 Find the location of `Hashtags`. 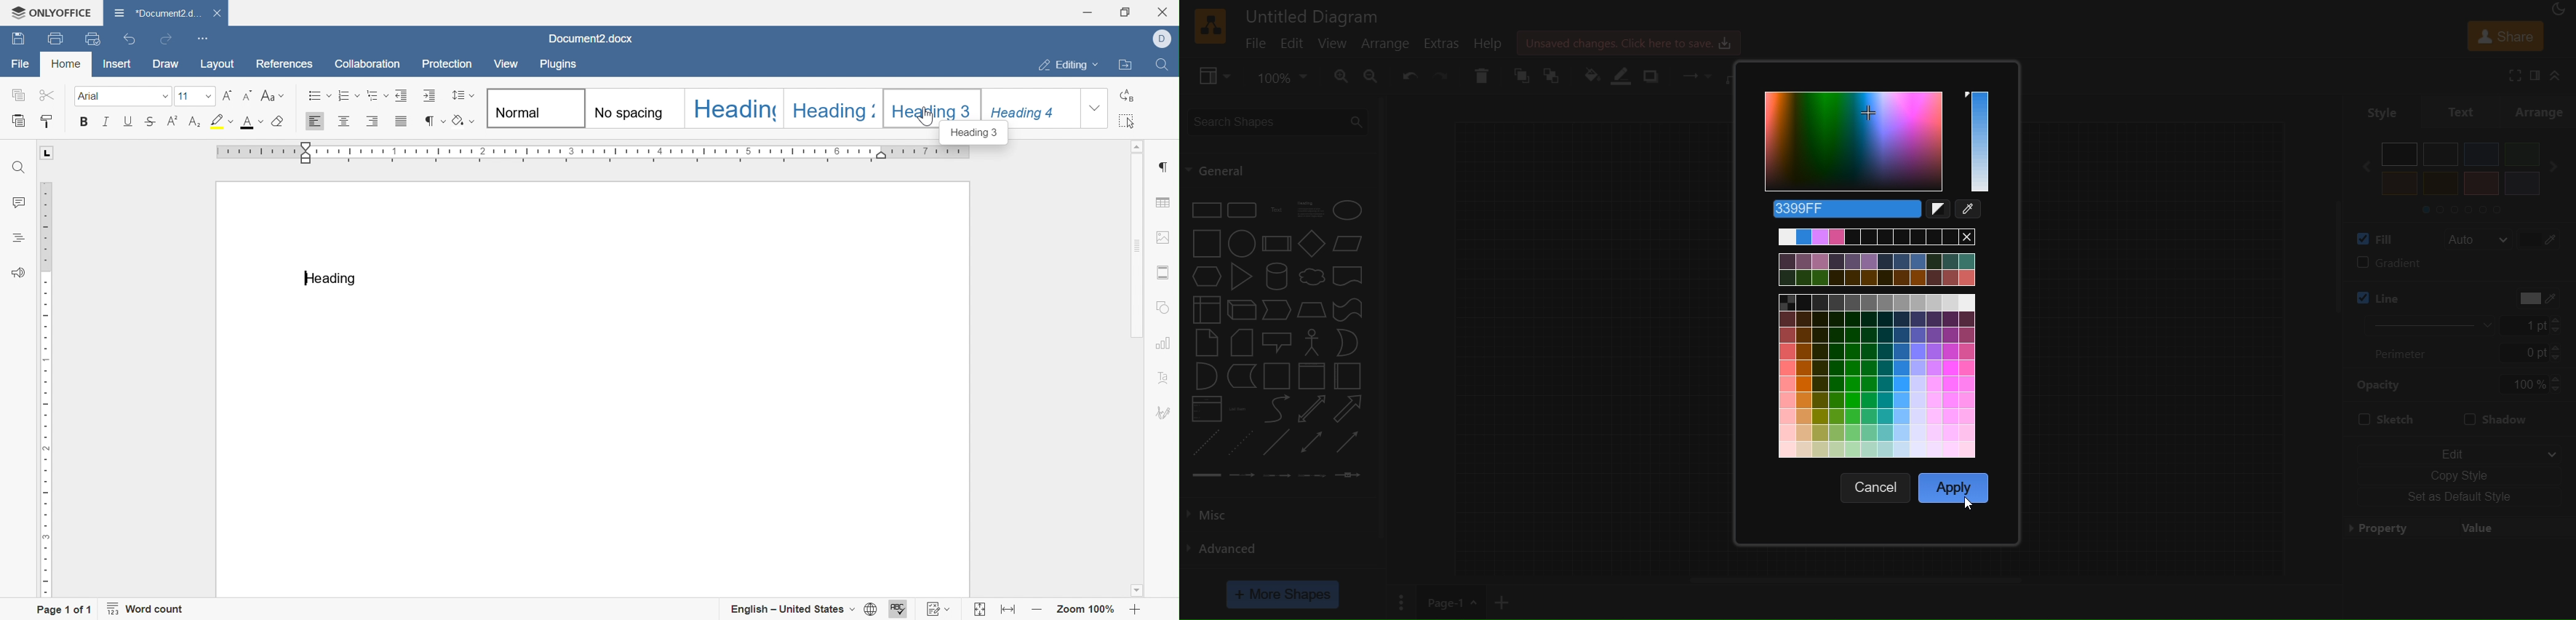

Hashtags is located at coordinates (14, 238).